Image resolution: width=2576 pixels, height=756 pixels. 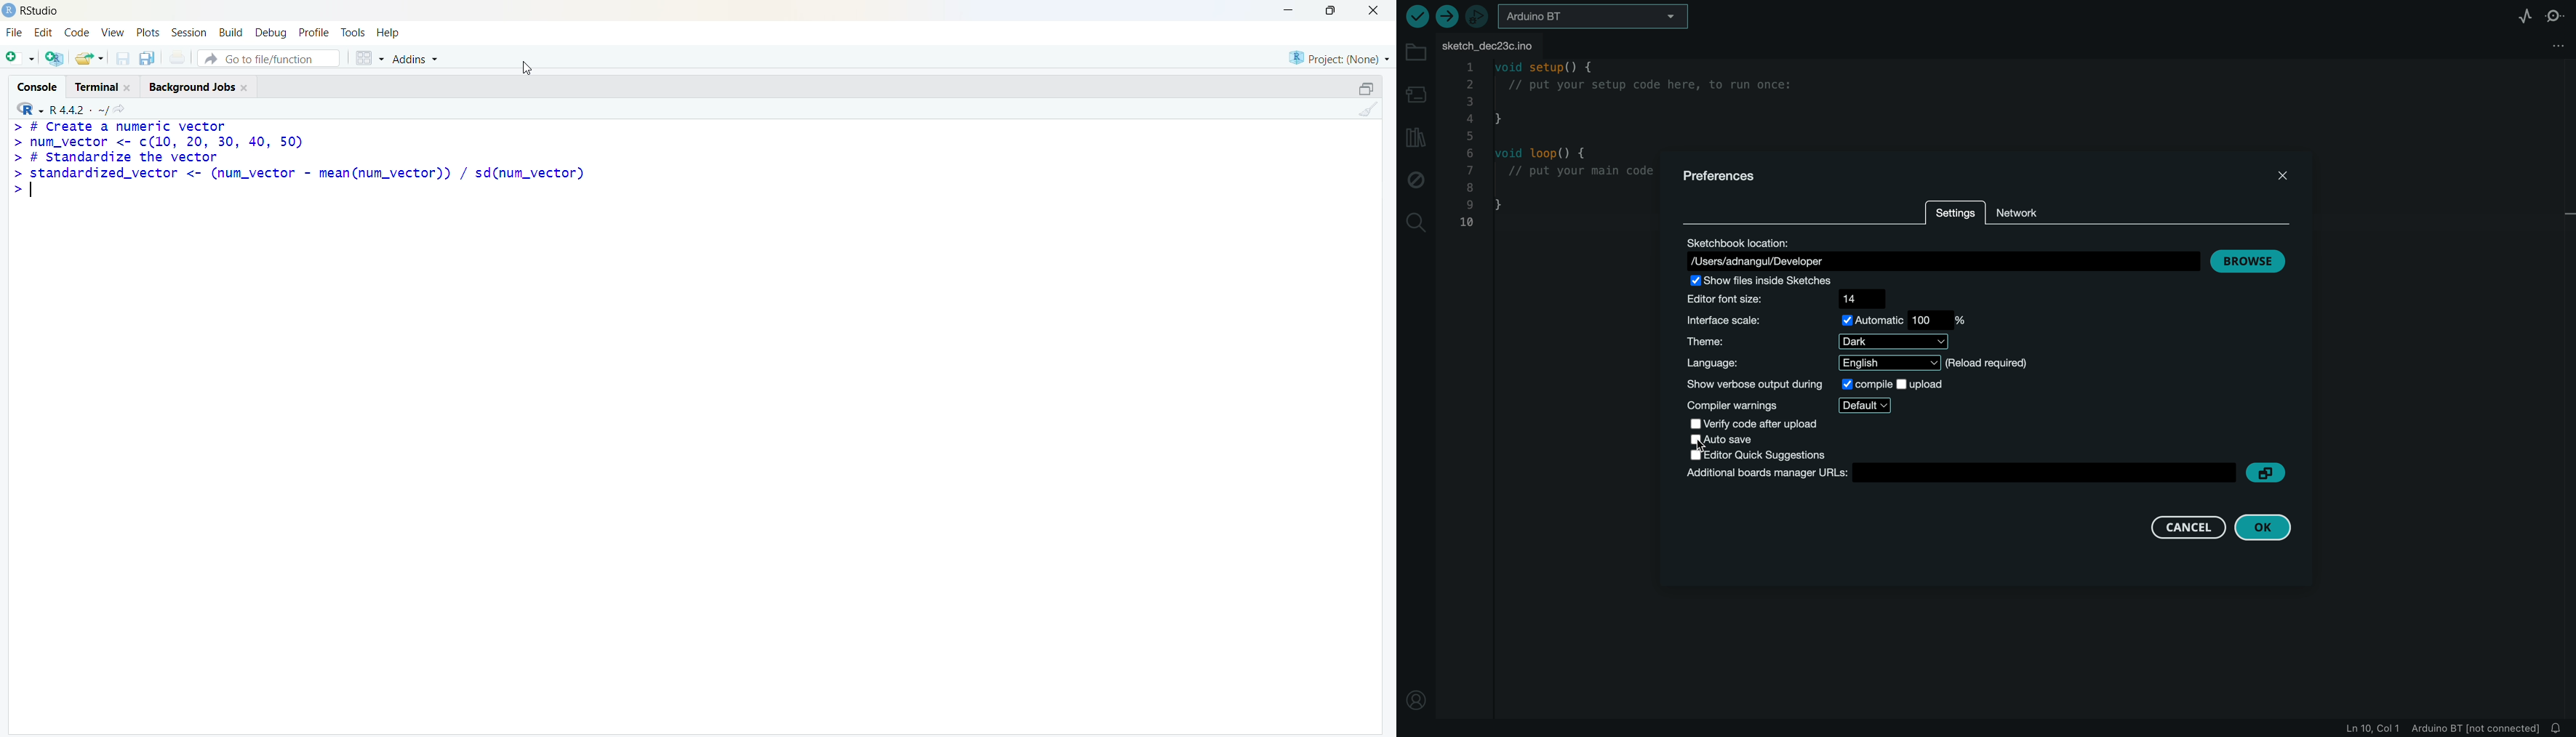 What do you see at coordinates (272, 33) in the screenshot?
I see `debug` at bounding box center [272, 33].